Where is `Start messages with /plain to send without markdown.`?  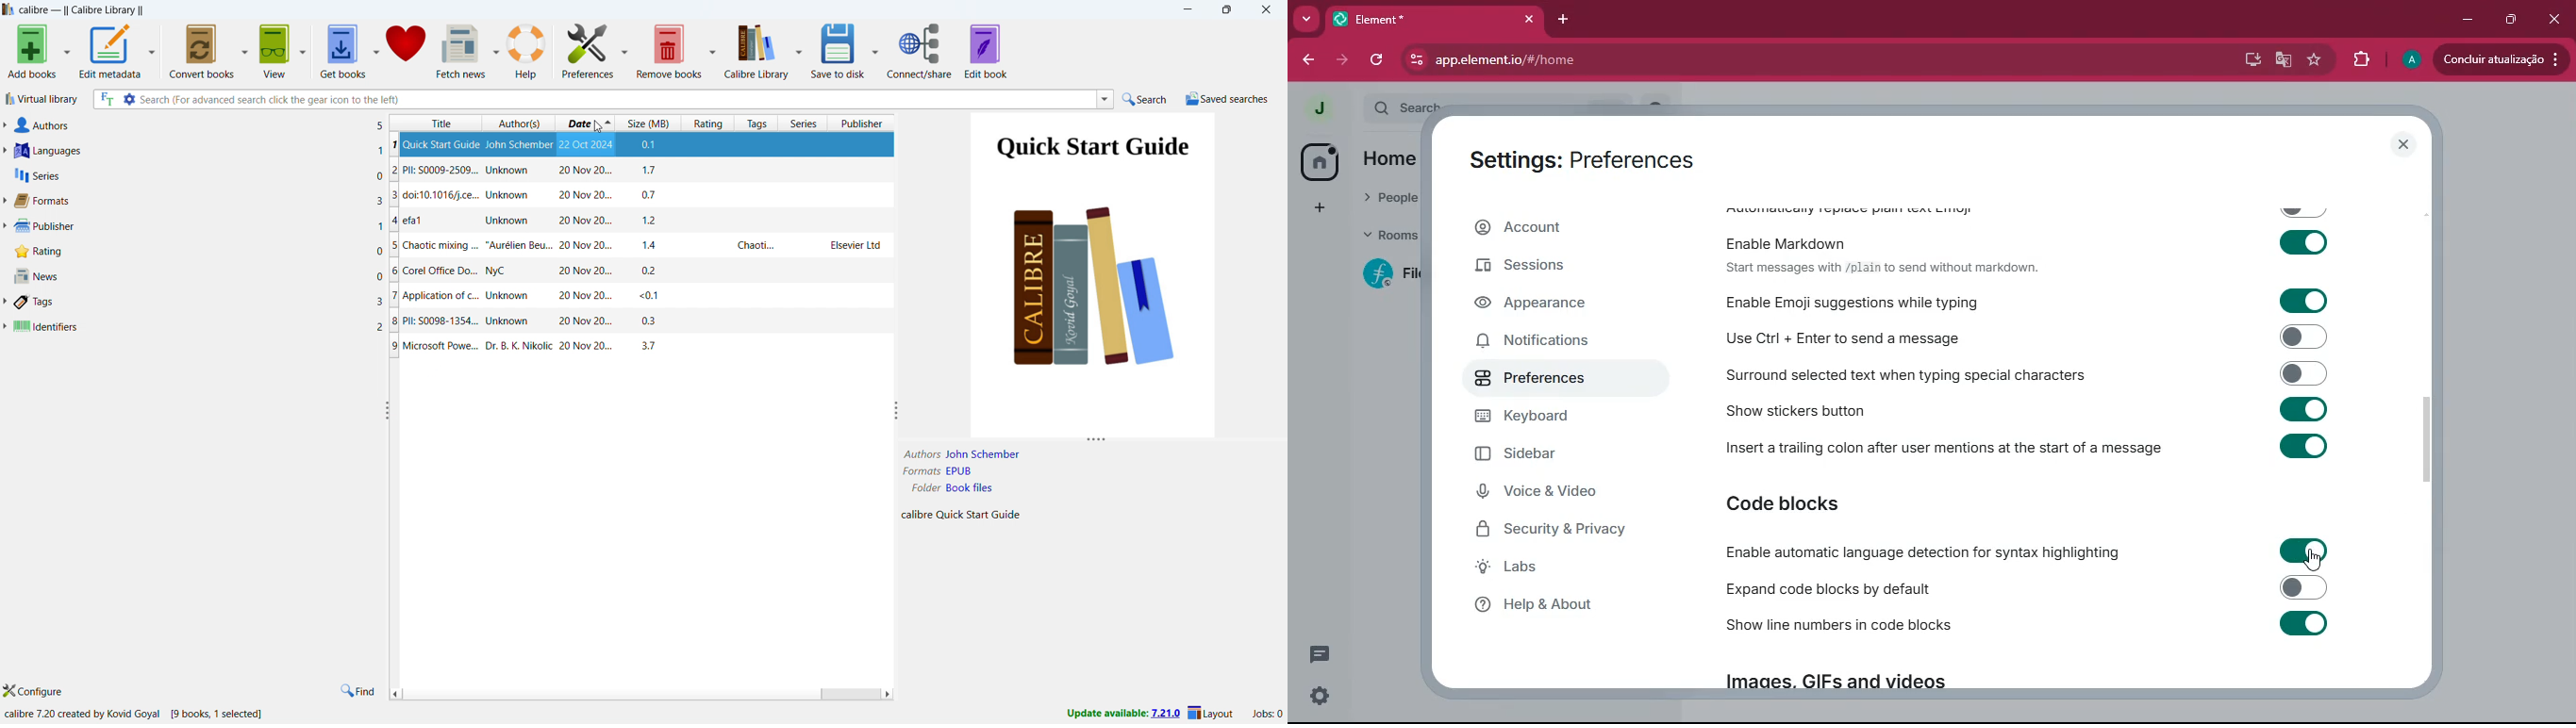 Start messages with /plain to send without markdown. is located at coordinates (1882, 268).